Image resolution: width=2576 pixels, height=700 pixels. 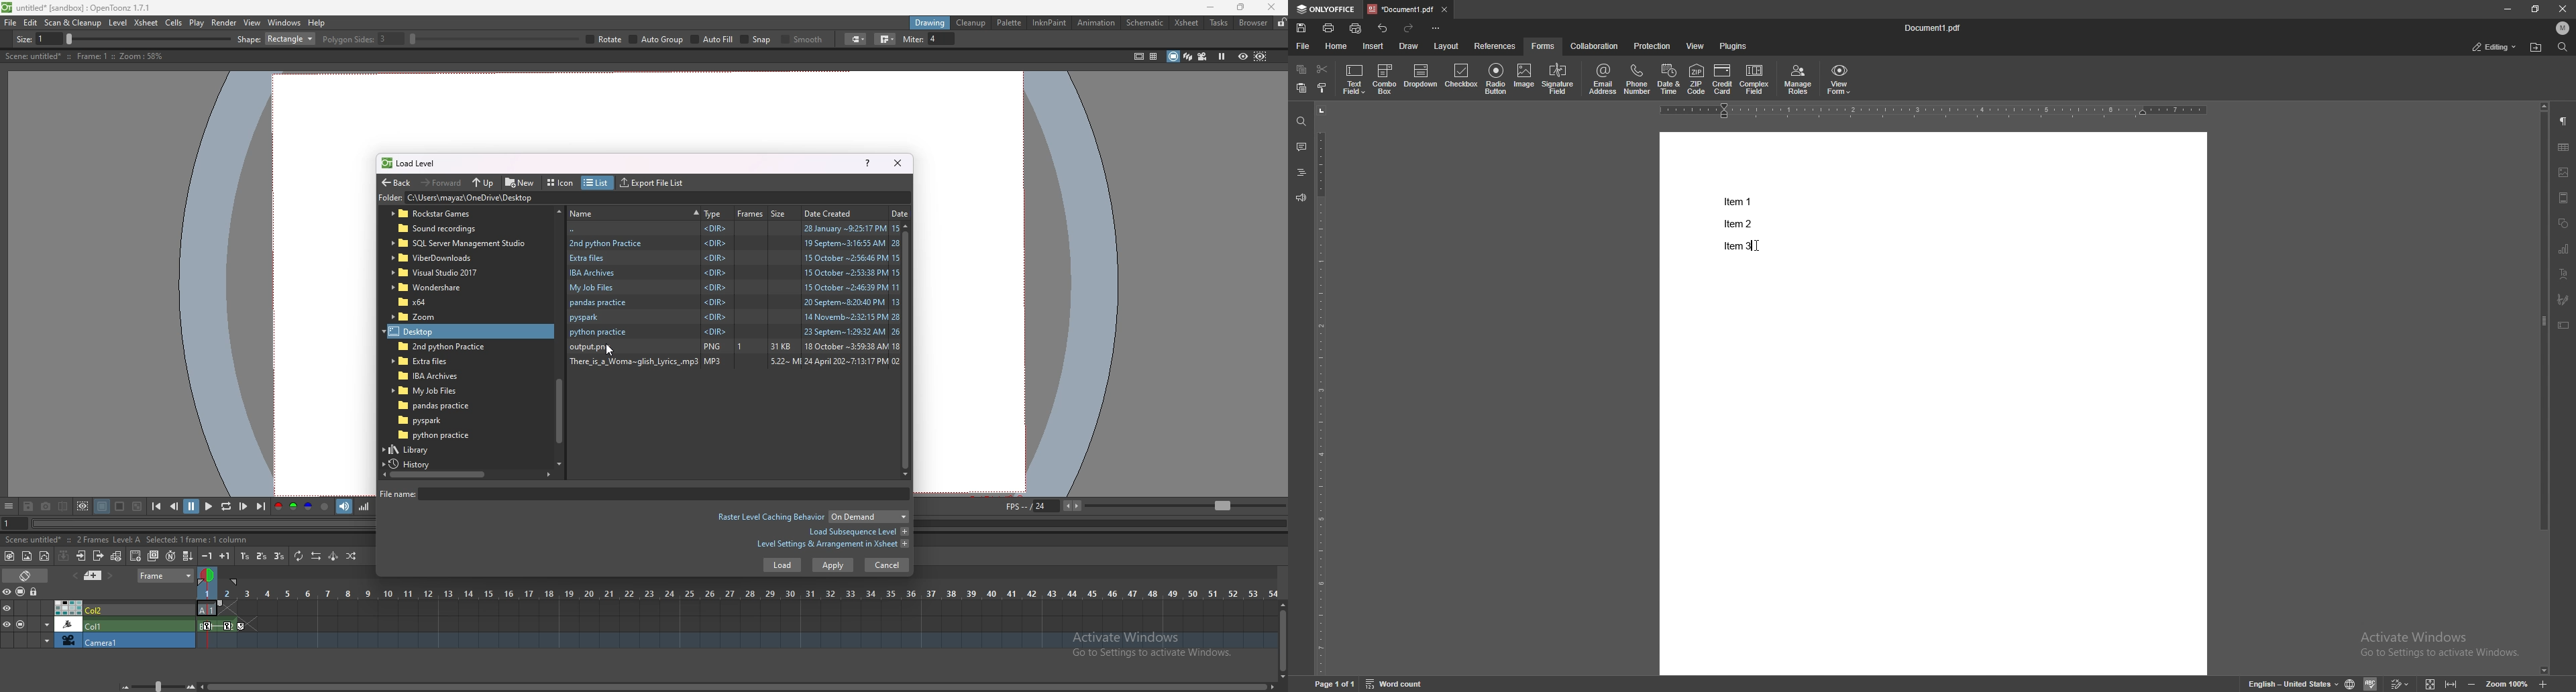 I want to click on image, so click(x=2565, y=172).